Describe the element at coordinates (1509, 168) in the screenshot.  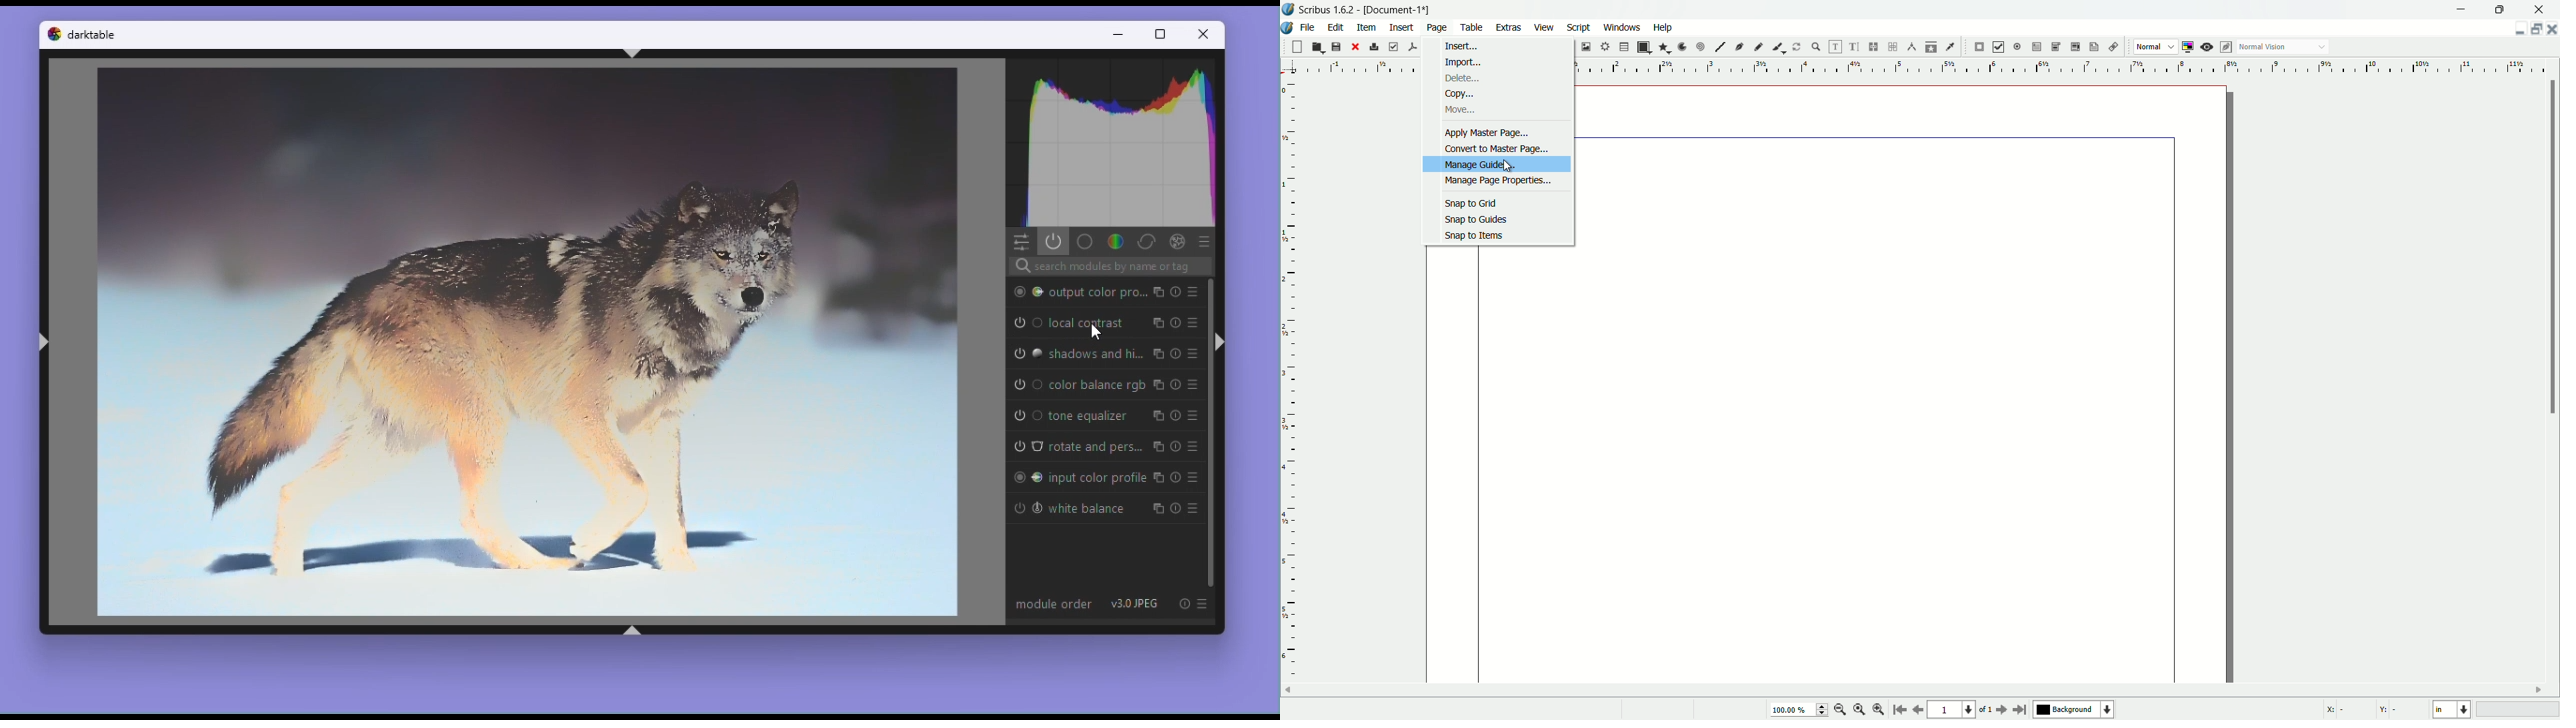
I see `cursor` at that location.